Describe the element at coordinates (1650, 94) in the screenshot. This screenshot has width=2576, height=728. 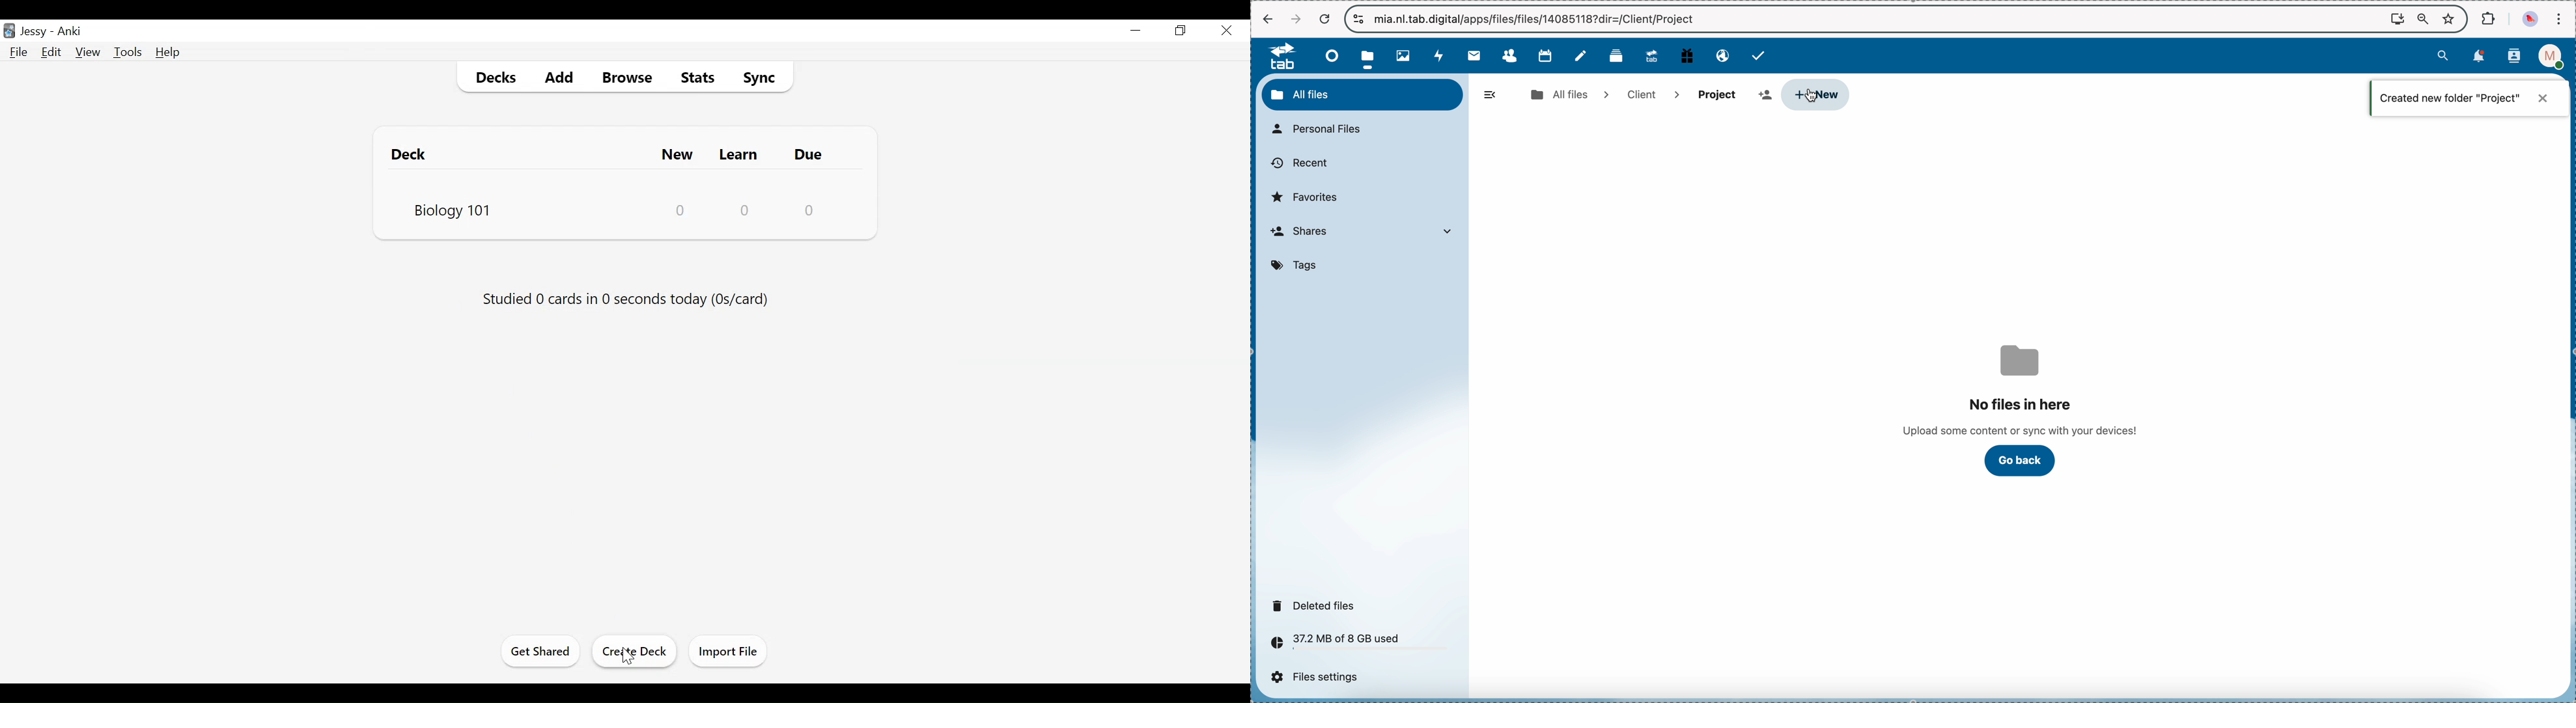
I see `client` at that location.